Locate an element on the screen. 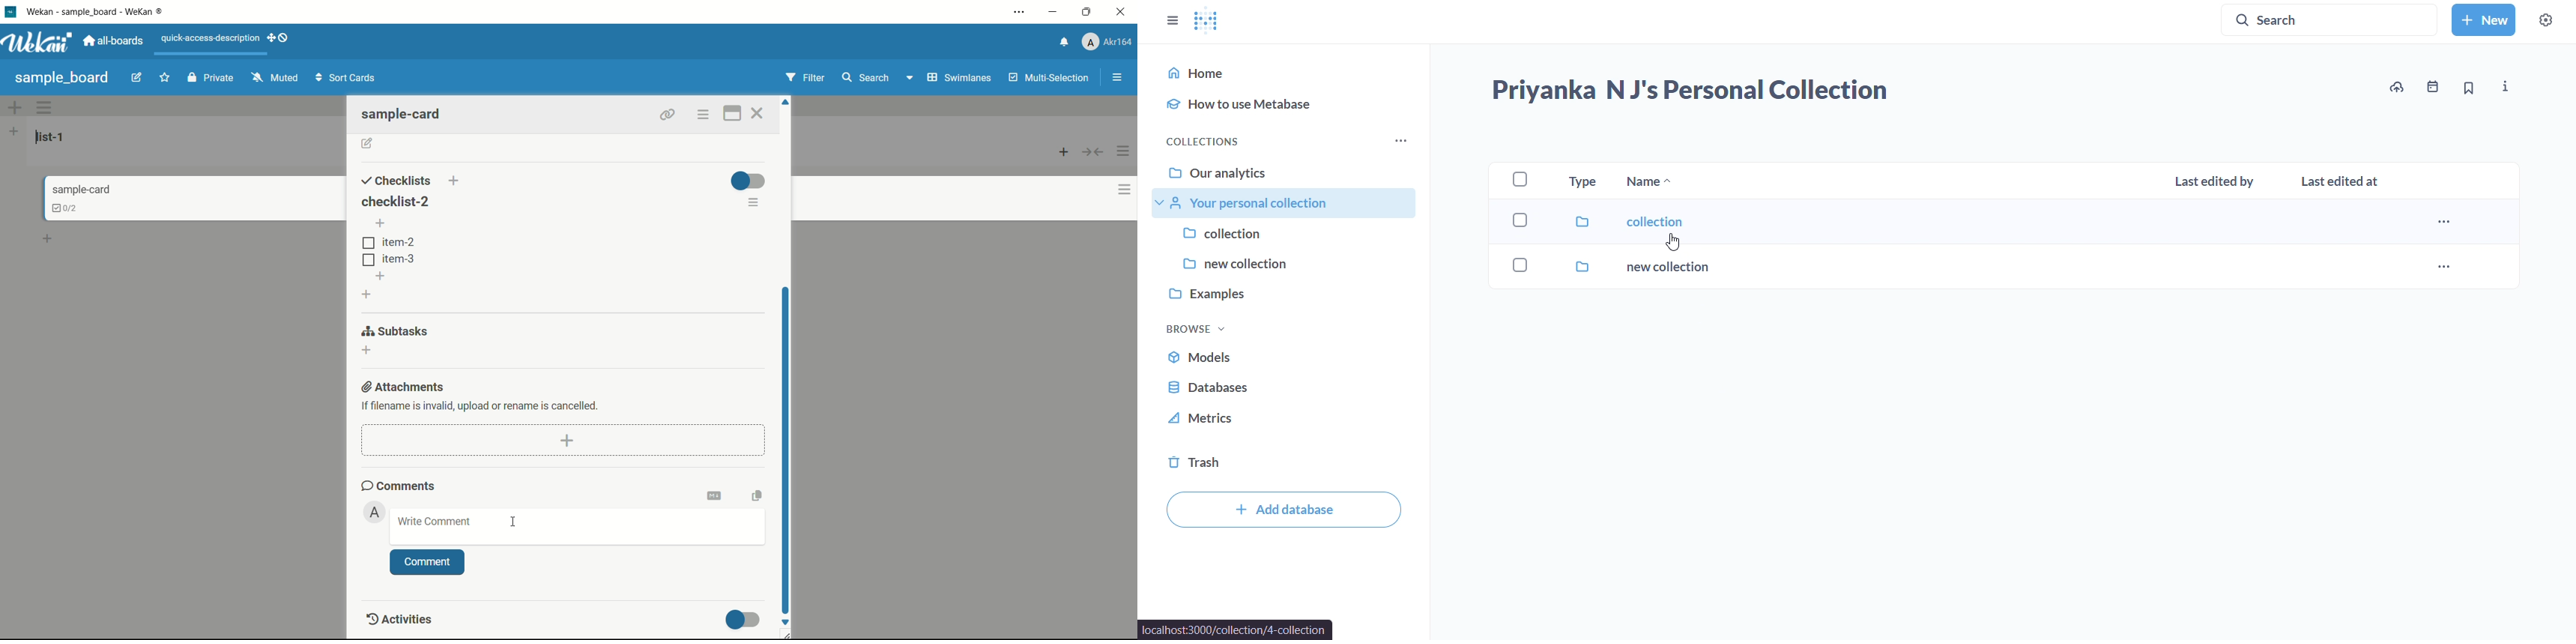 Image resolution: width=2576 pixels, height=644 pixels. sample-card is located at coordinates (407, 114).